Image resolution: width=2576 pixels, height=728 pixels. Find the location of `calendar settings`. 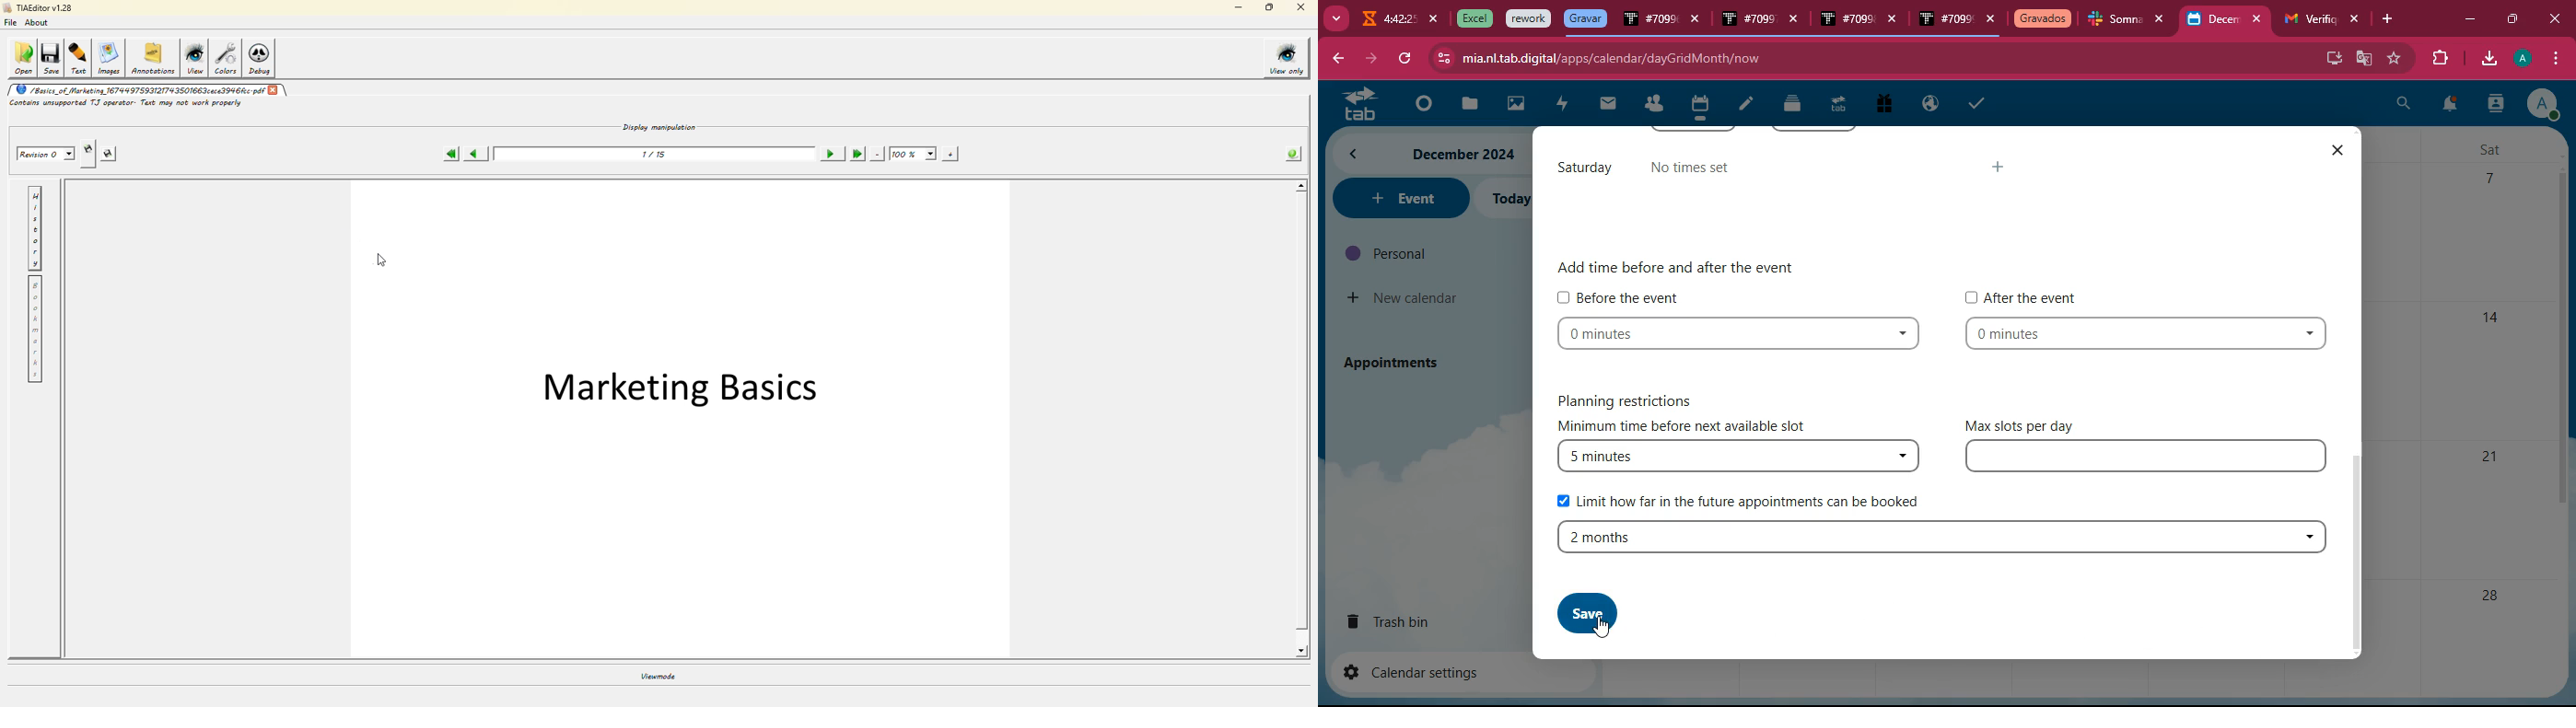

calendar settings is located at coordinates (1419, 671).